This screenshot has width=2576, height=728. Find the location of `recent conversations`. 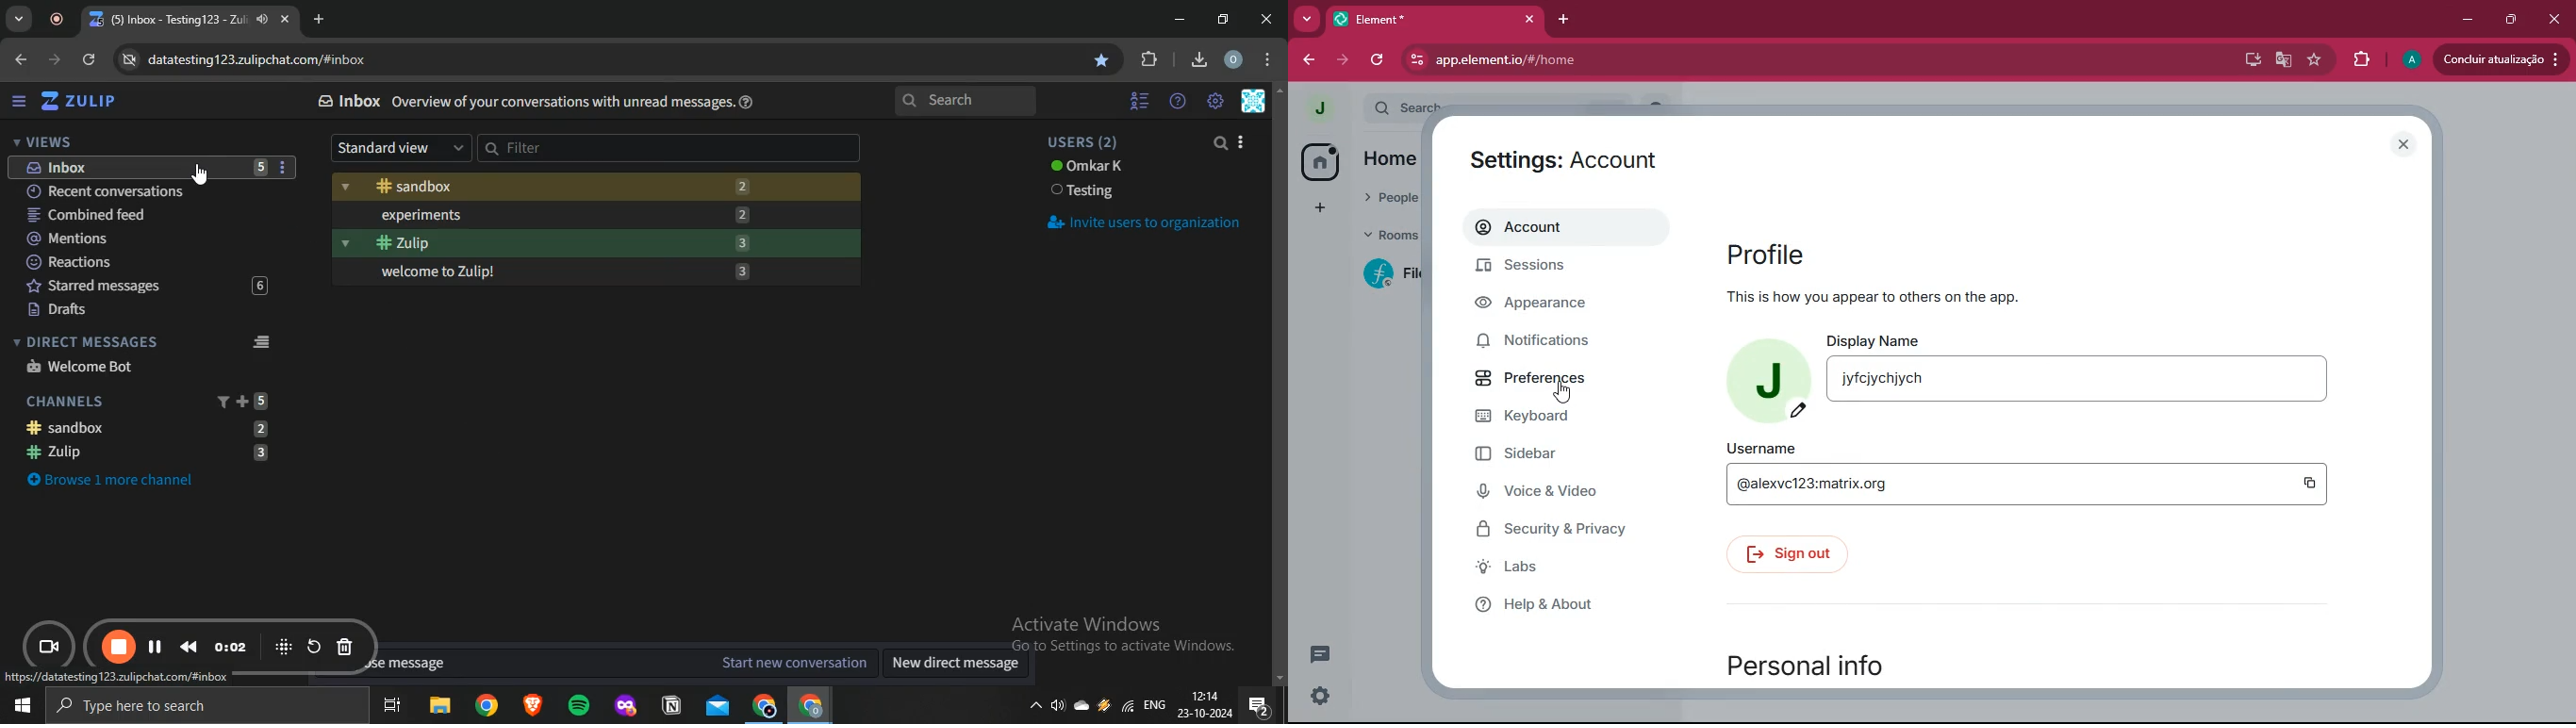

recent conversations is located at coordinates (148, 189).